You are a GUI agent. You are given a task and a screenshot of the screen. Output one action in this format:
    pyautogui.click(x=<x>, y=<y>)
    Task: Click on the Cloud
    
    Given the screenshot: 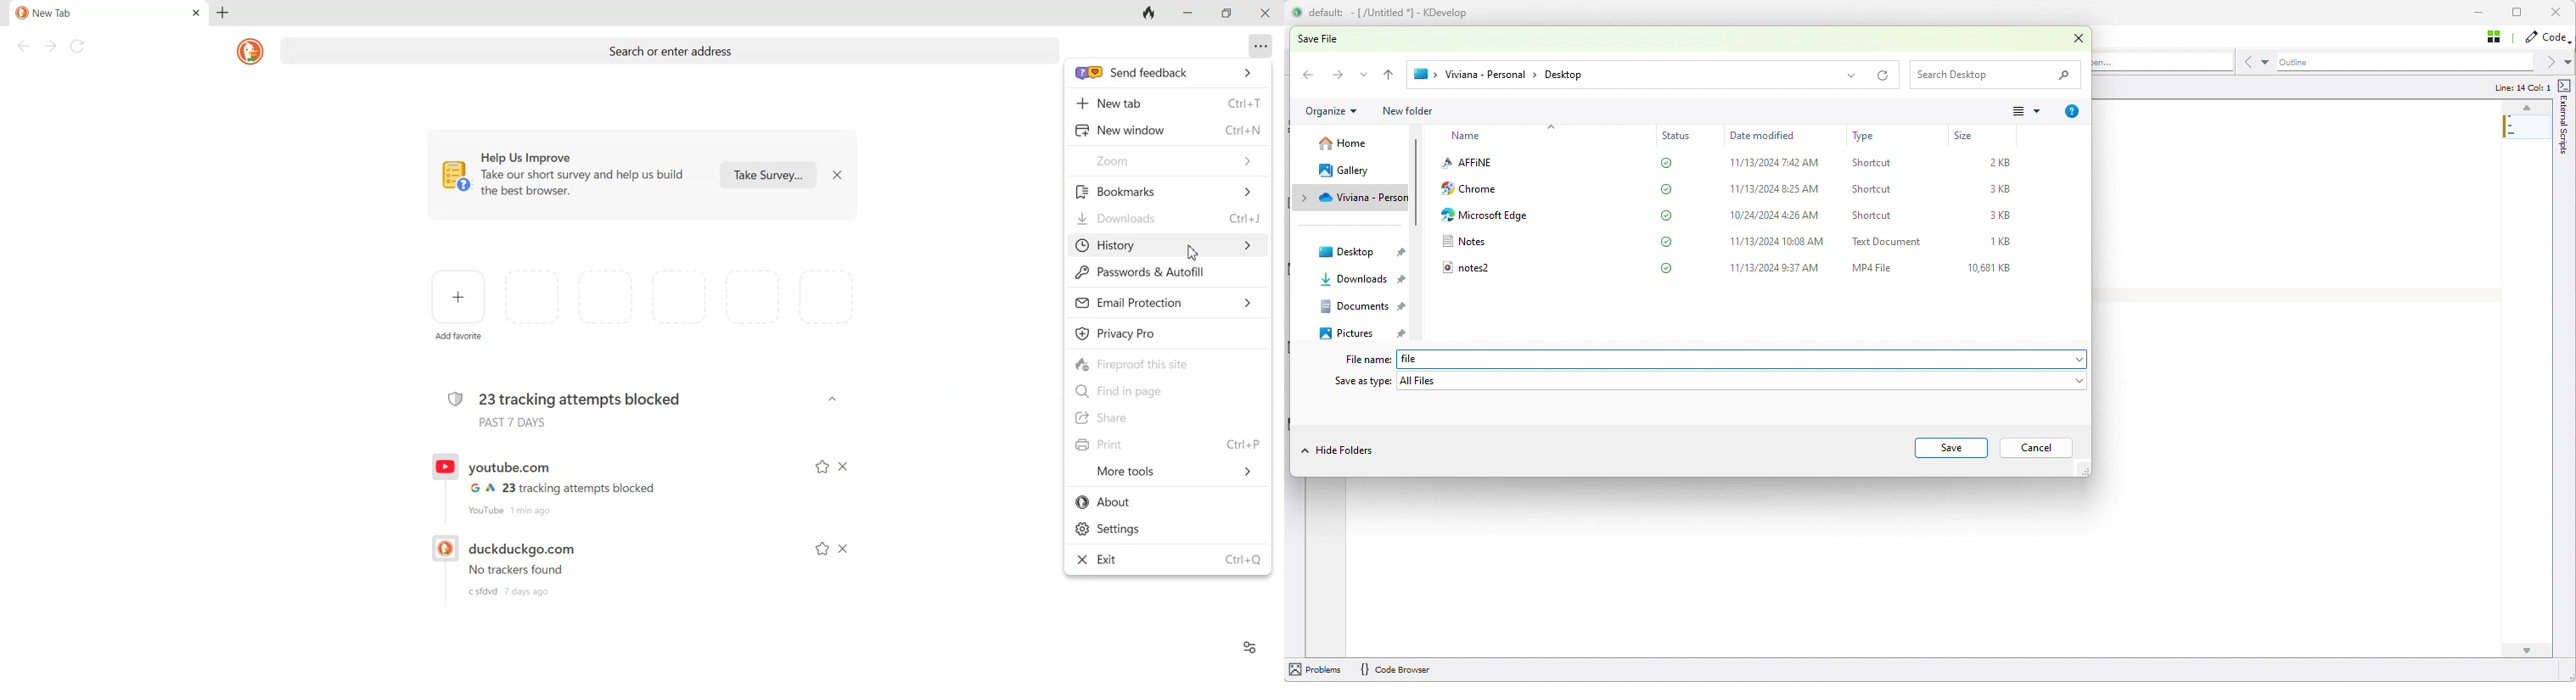 What is the action you would take?
    pyautogui.click(x=1354, y=196)
    